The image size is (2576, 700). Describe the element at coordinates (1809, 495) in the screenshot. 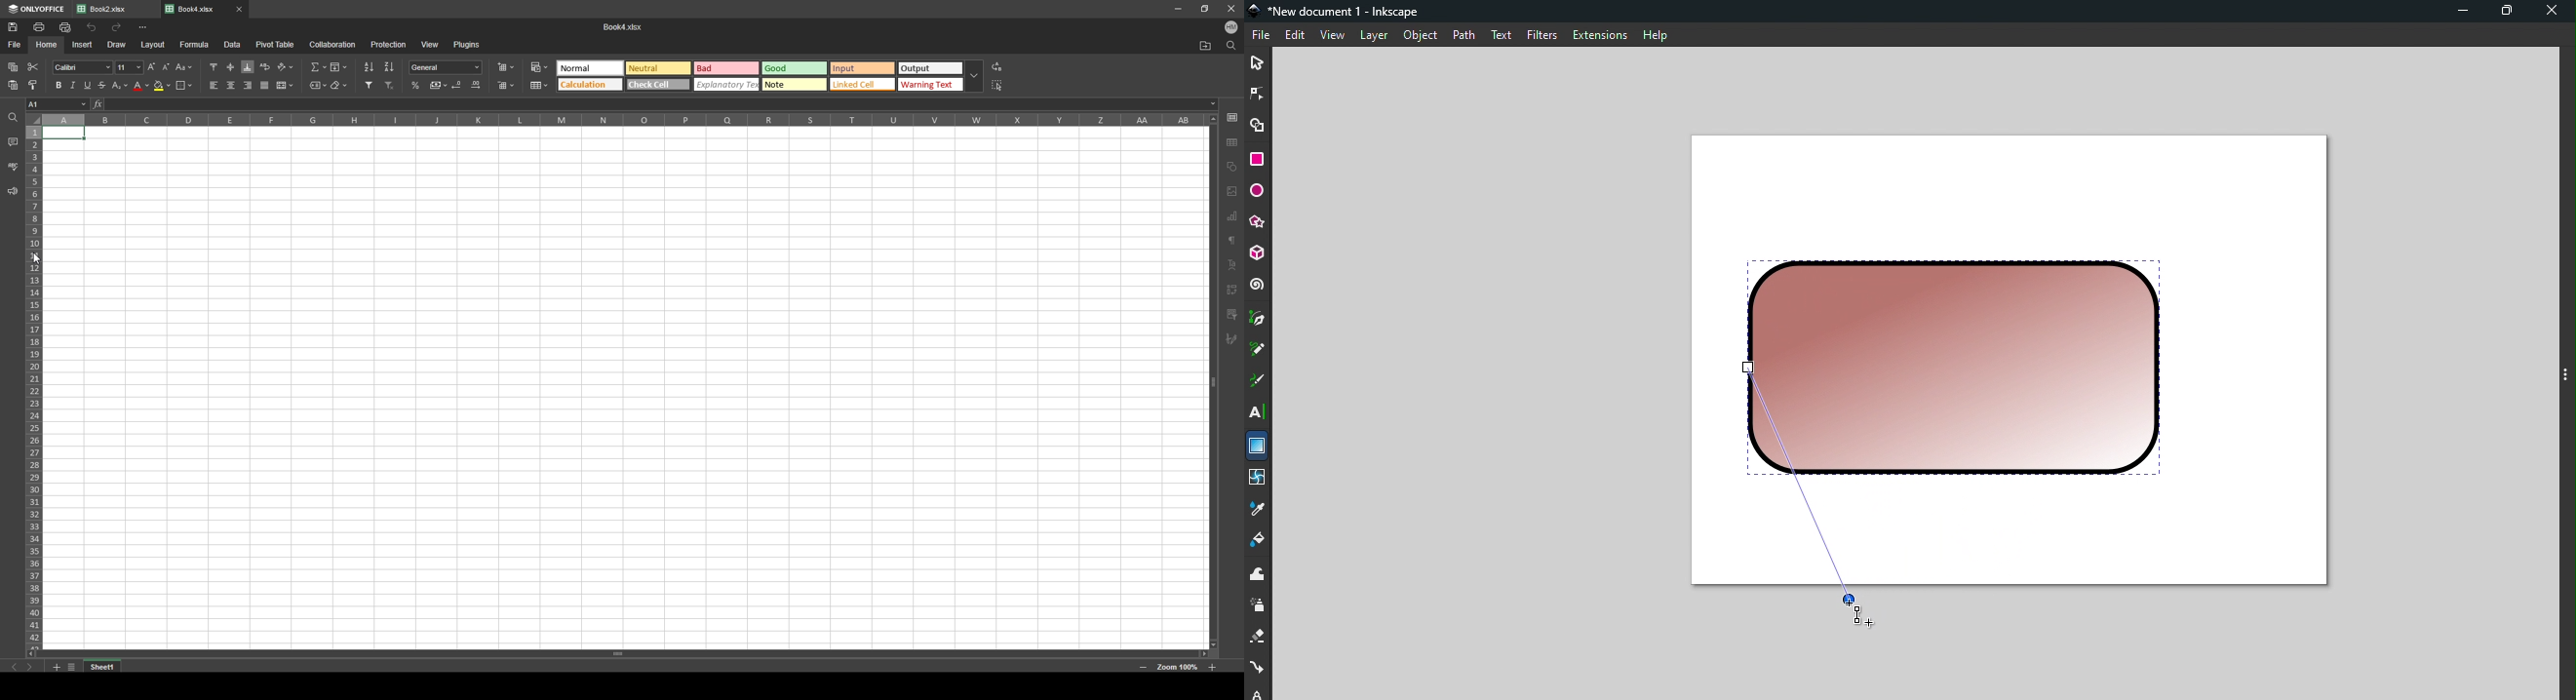

I see `arranging the direction of color gradient ` at that location.